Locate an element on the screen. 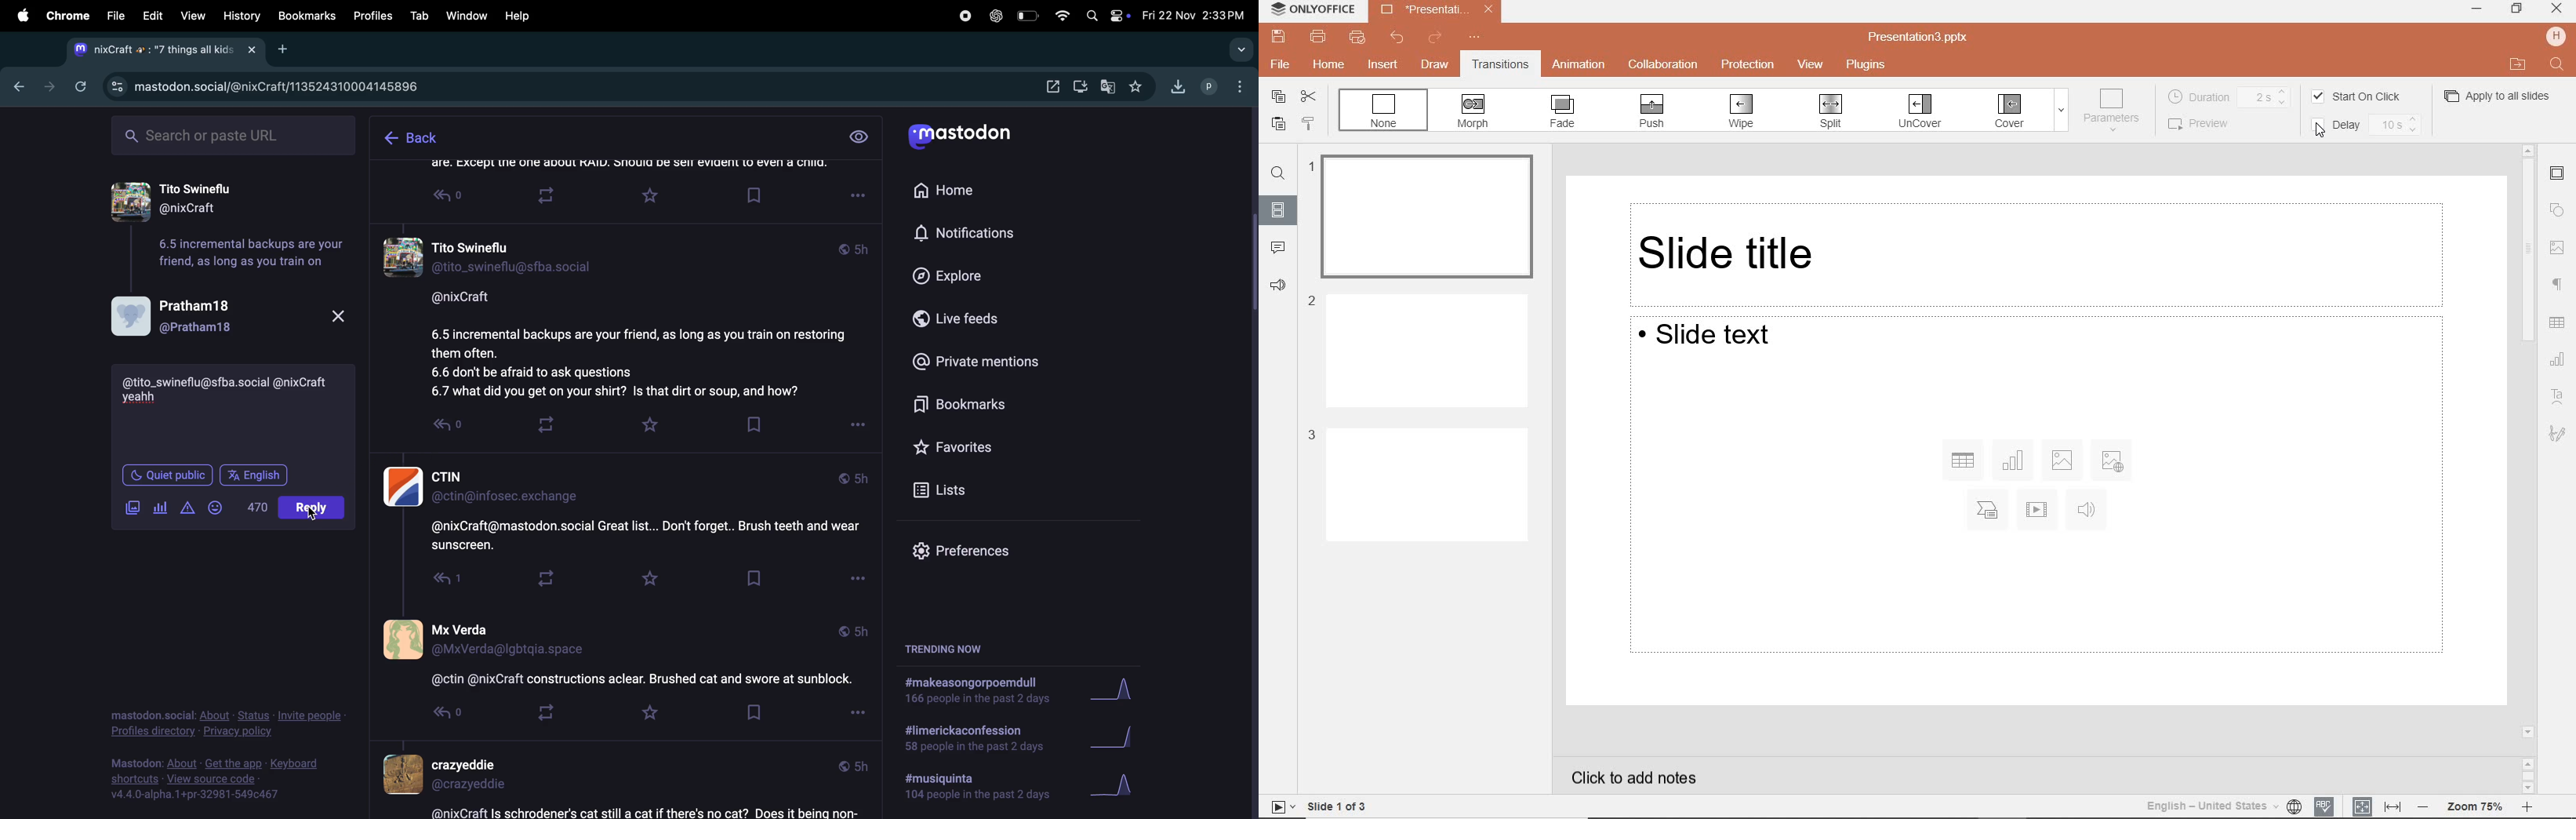  protection is located at coordinates (1749, 66).